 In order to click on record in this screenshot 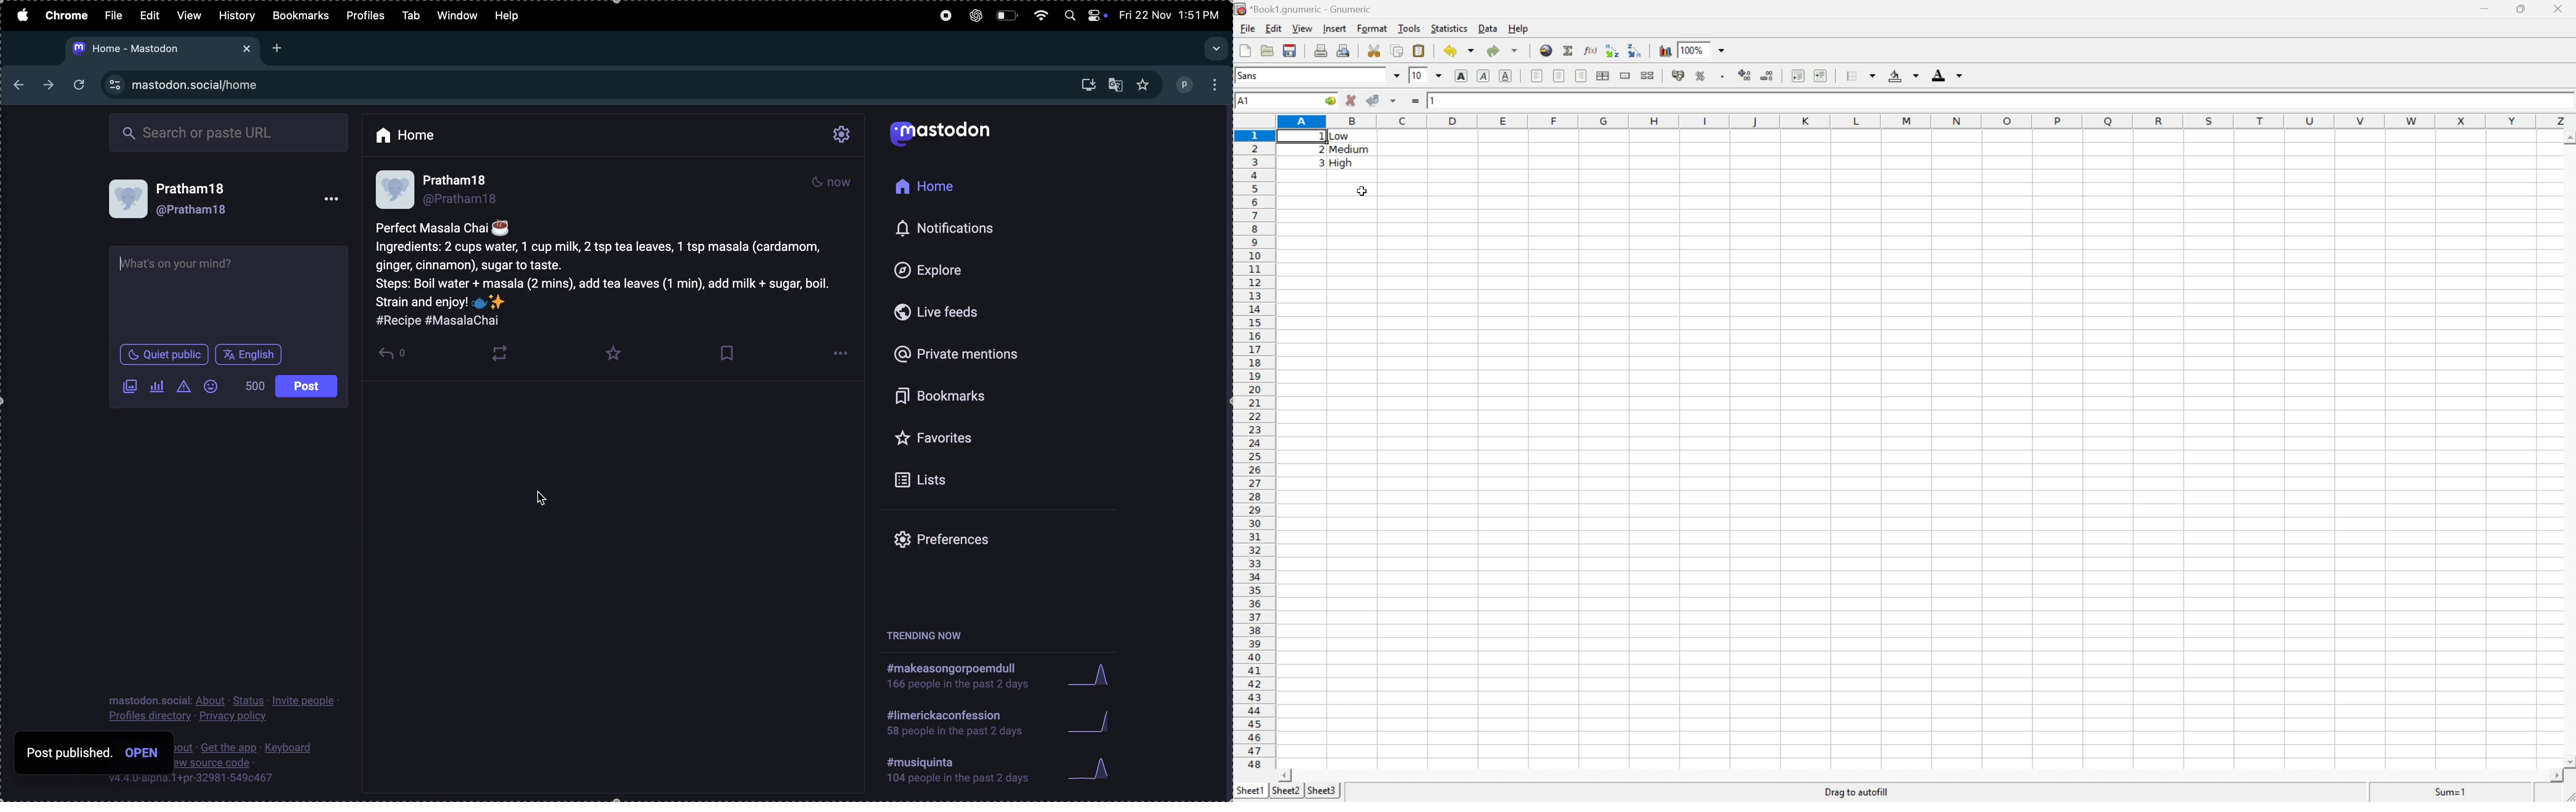, I will do `click(943, 16)`.